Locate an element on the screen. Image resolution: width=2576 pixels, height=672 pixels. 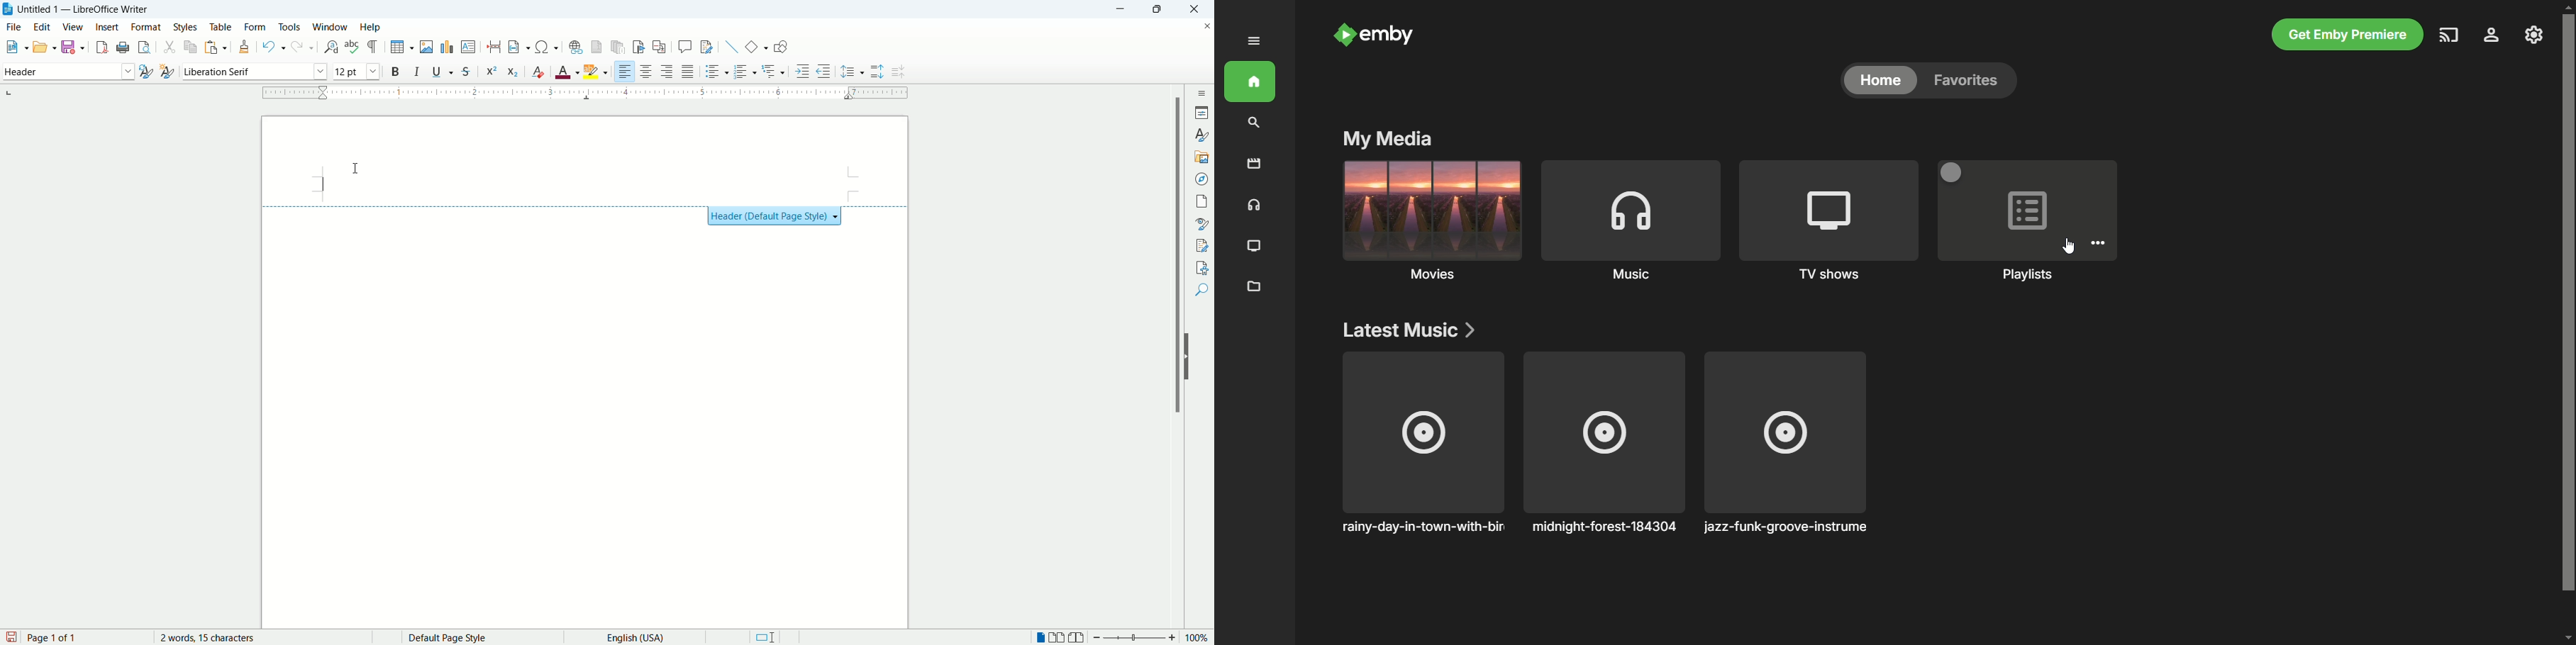
font size is located at coordinates (358, 72).